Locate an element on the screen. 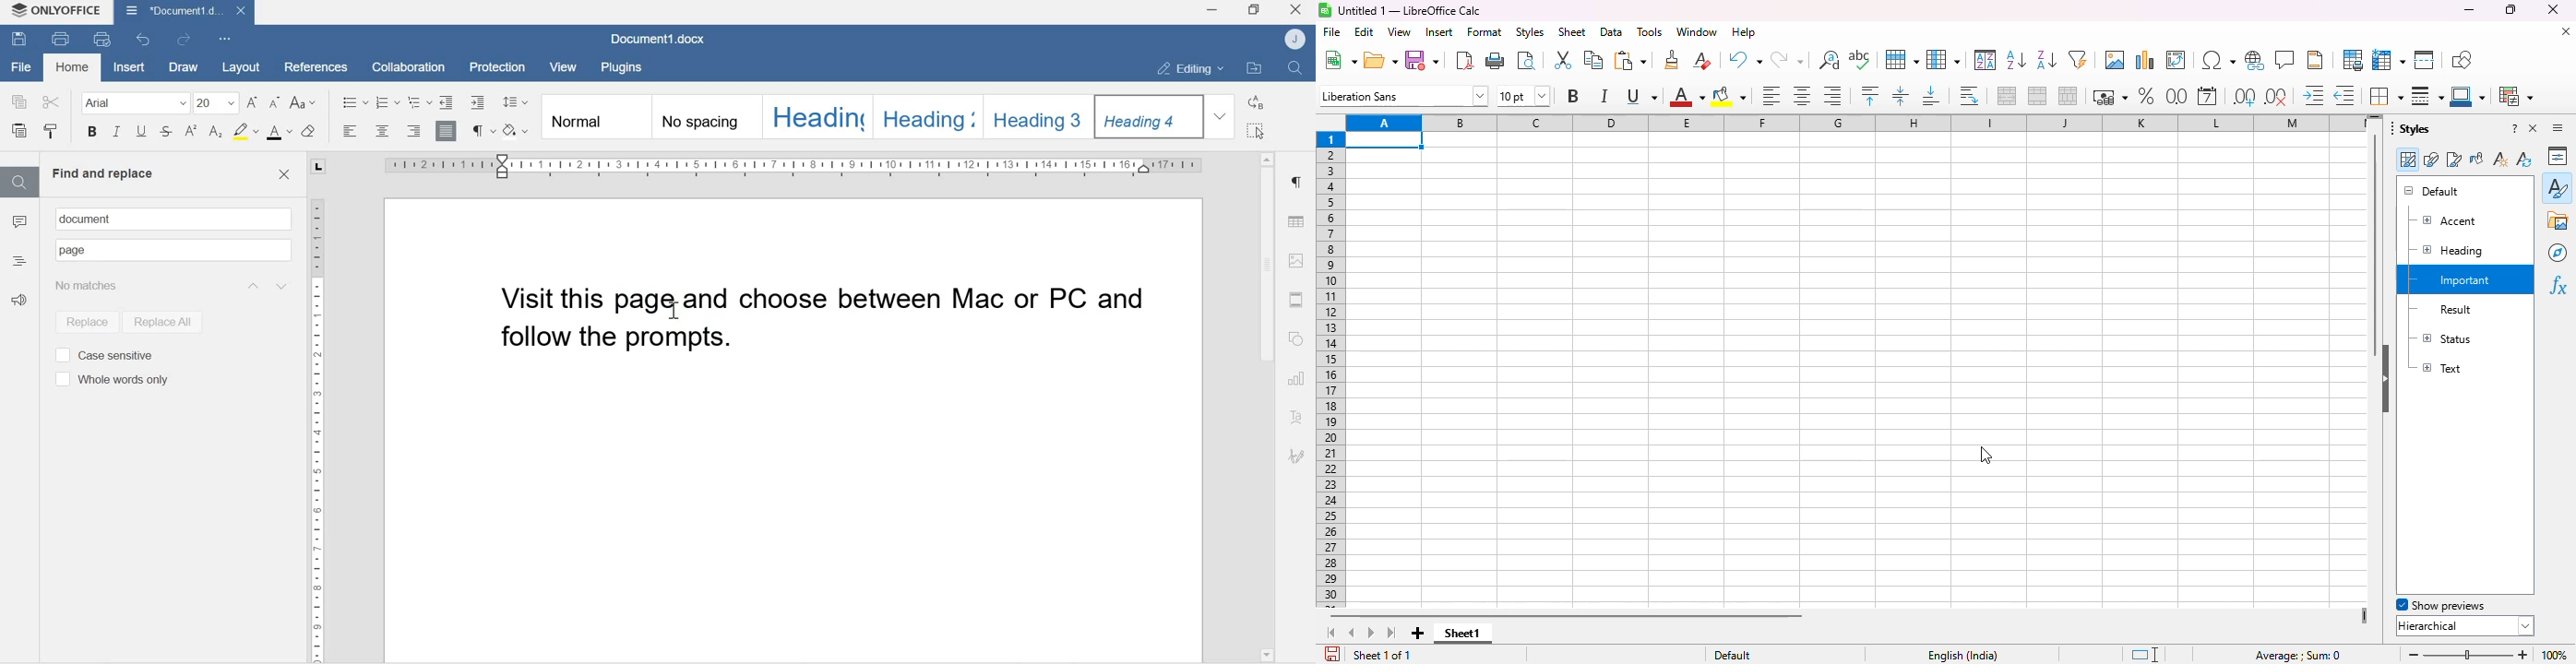 This screenshot has height=672, width=2576. Paste is located at coordinates (21, 132).